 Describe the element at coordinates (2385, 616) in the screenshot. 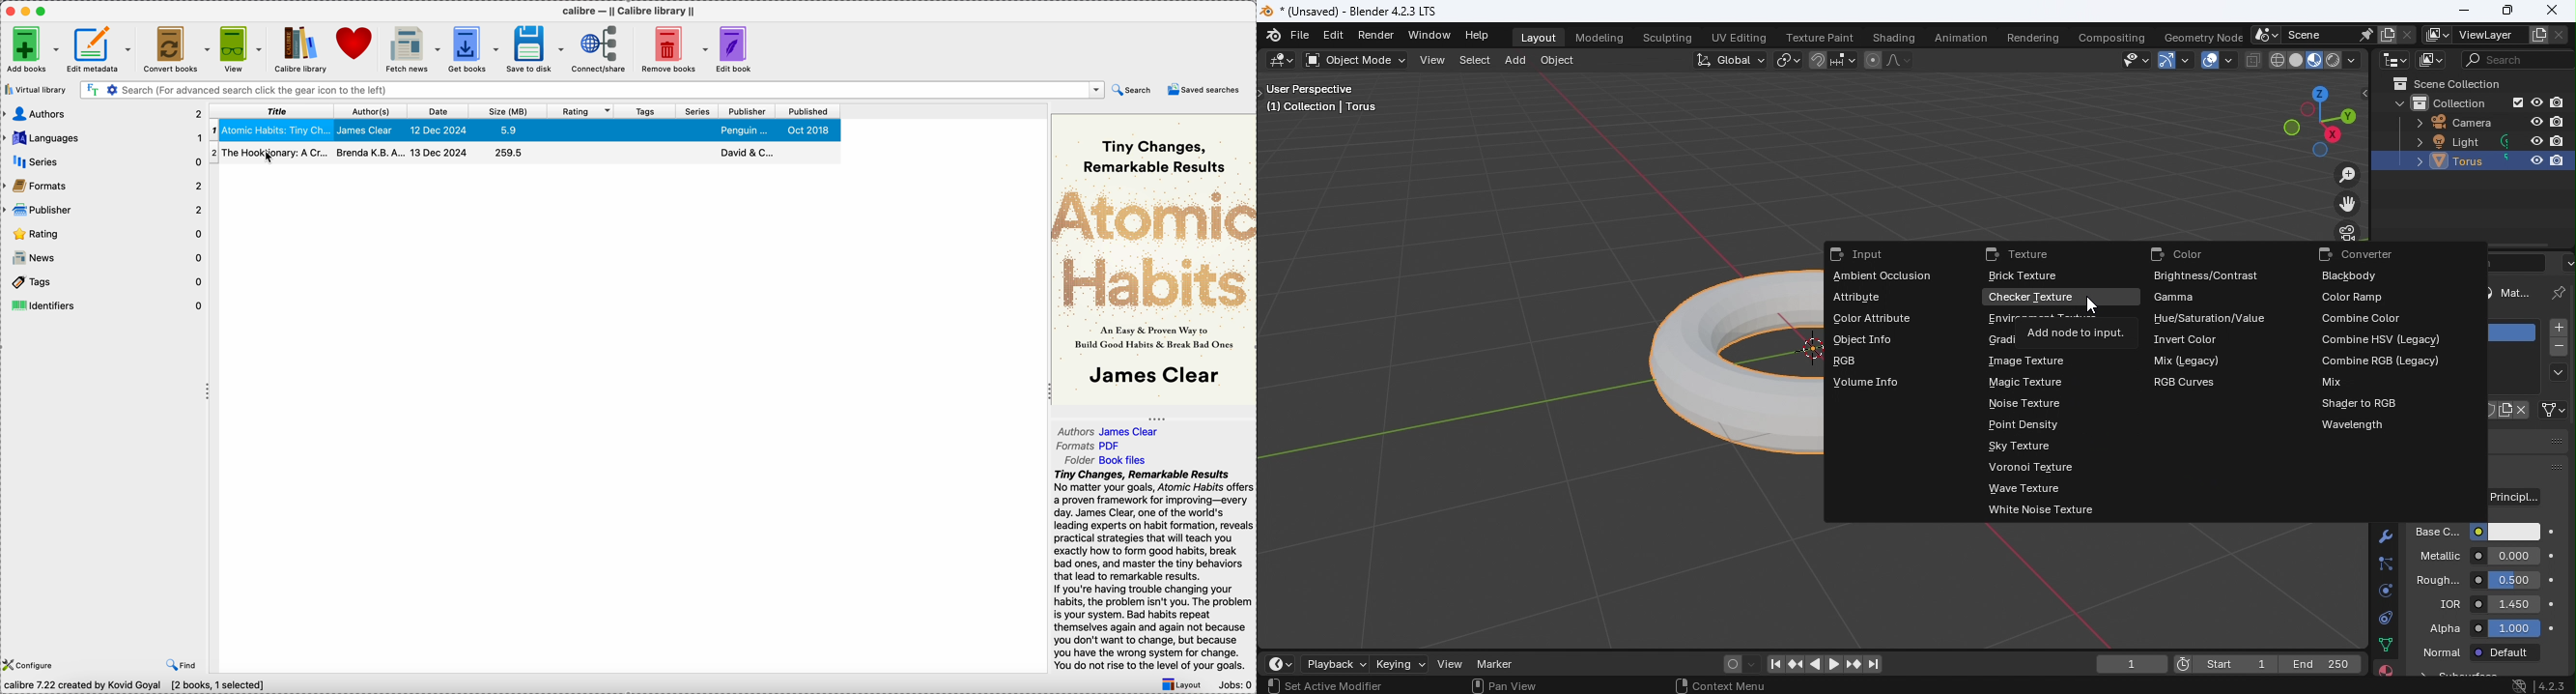

I see `Constraints` at that location.